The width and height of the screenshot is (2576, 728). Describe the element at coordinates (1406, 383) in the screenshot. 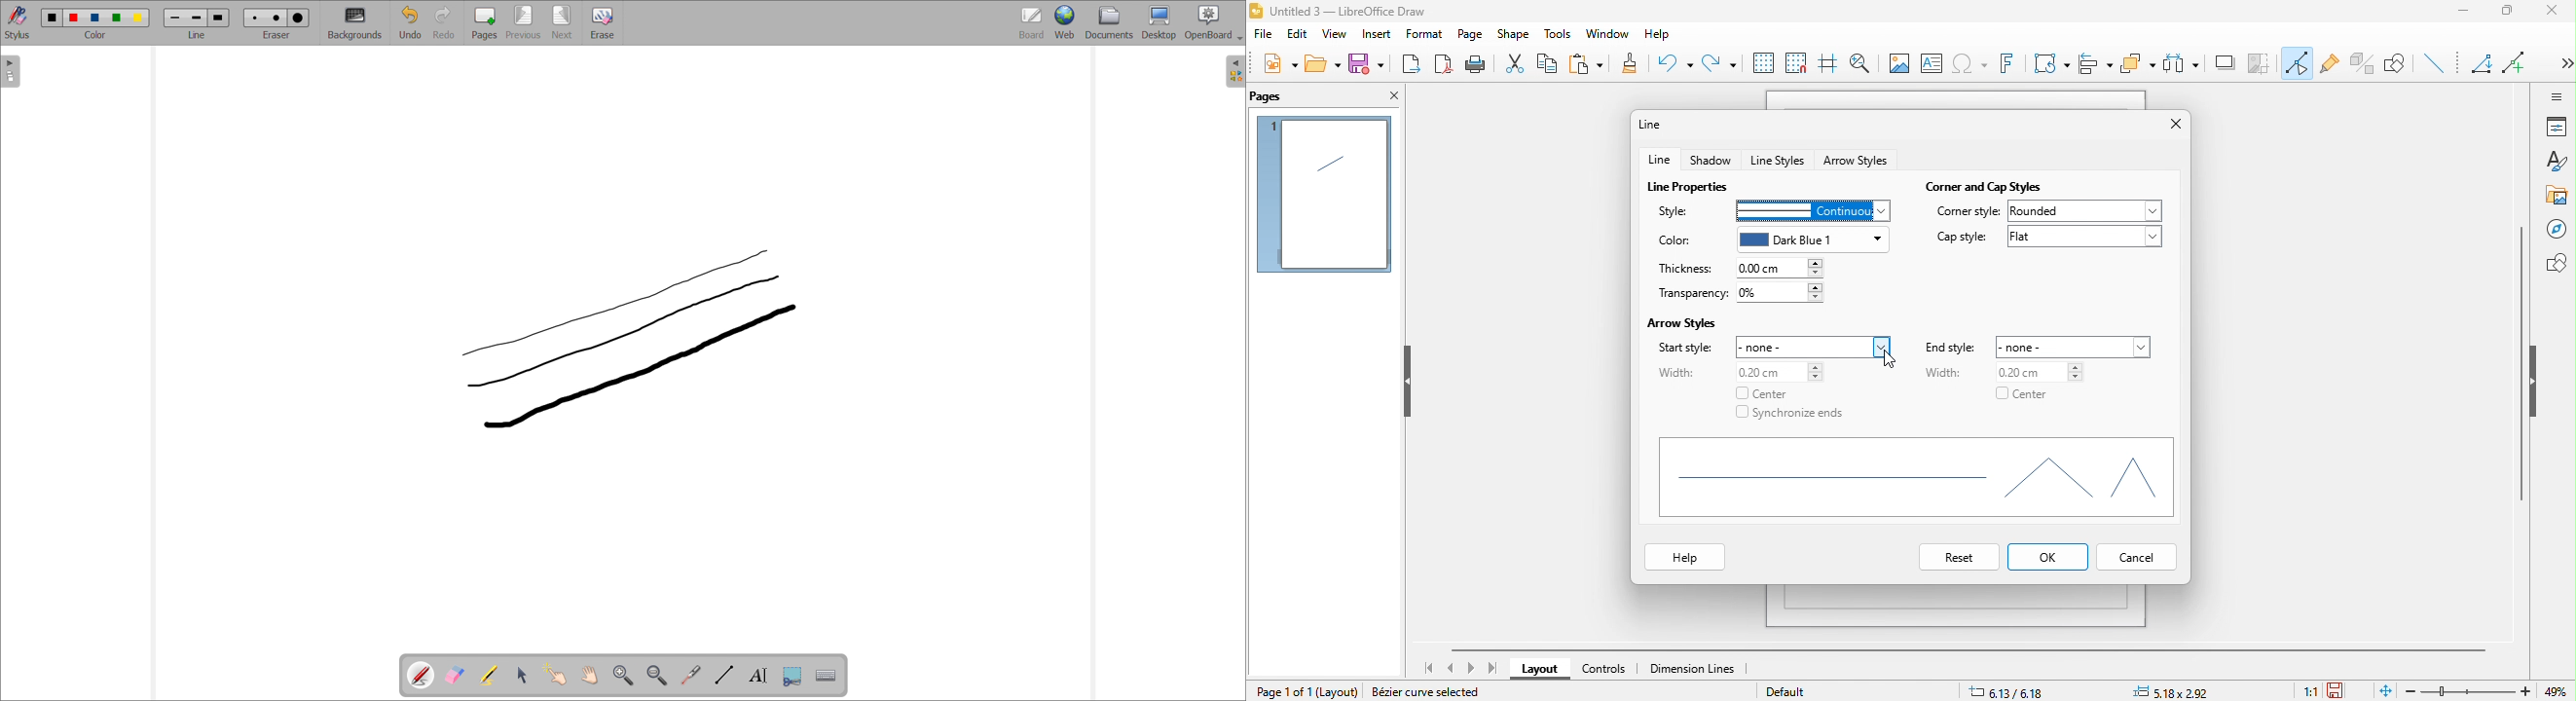

I see `hide` at that location.